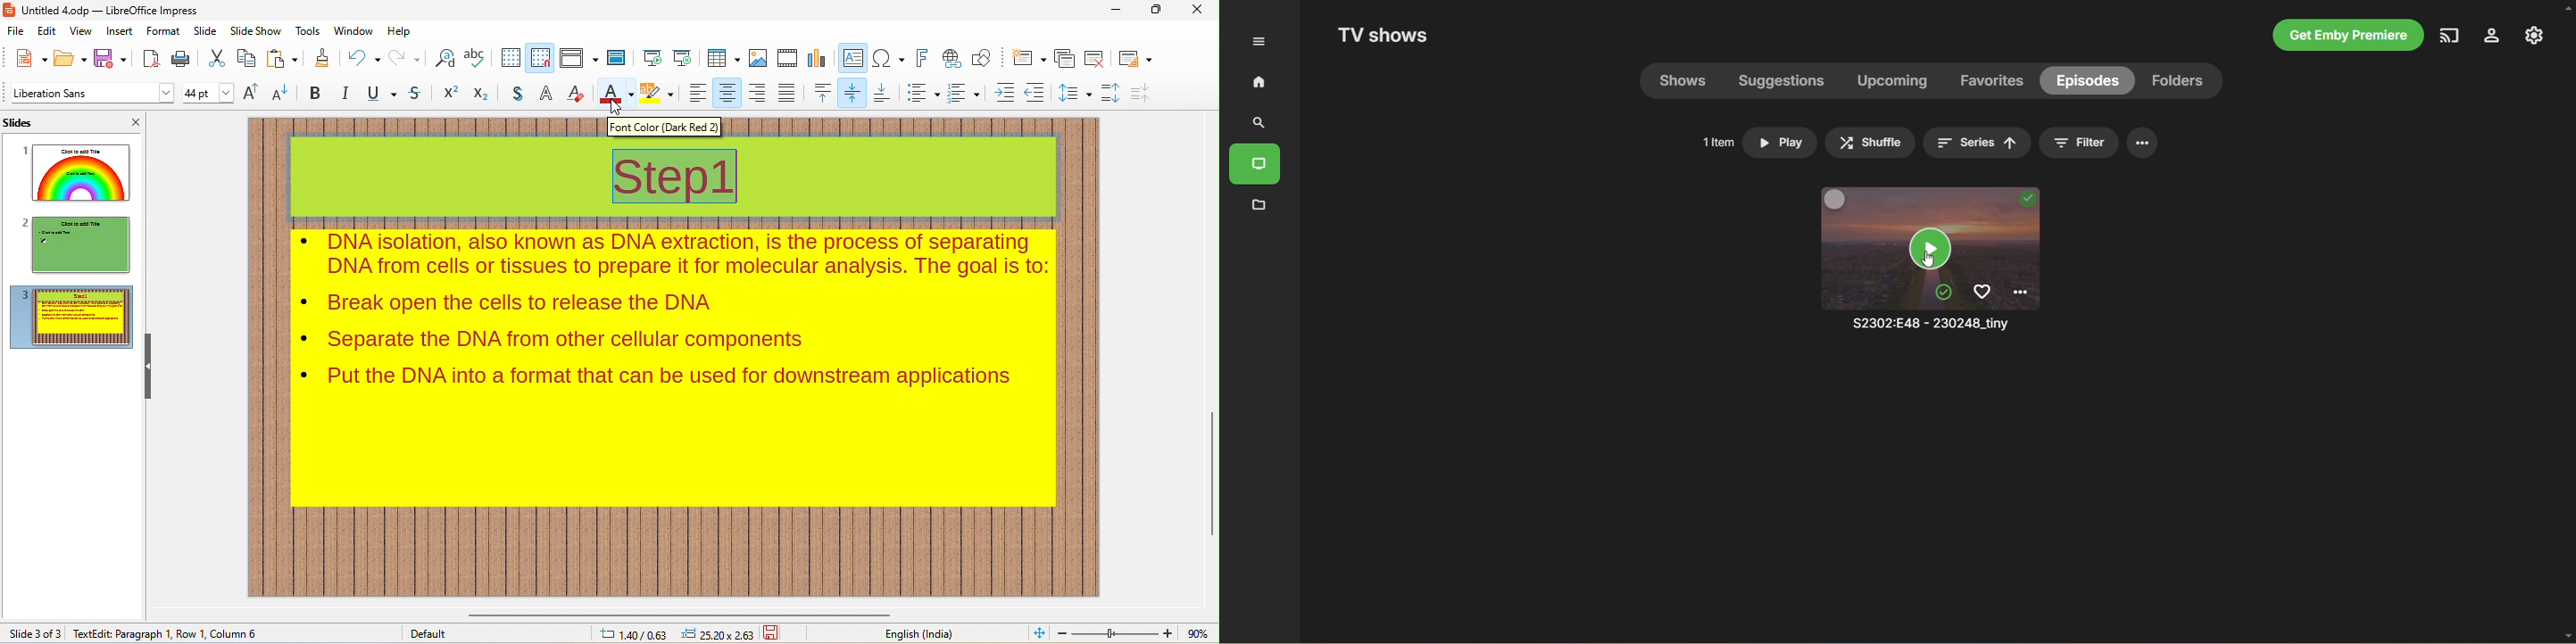  What do you see at coordinates (951, 59) in the screenshot?
I see `hyperlink` at bounding box center [951, 59].